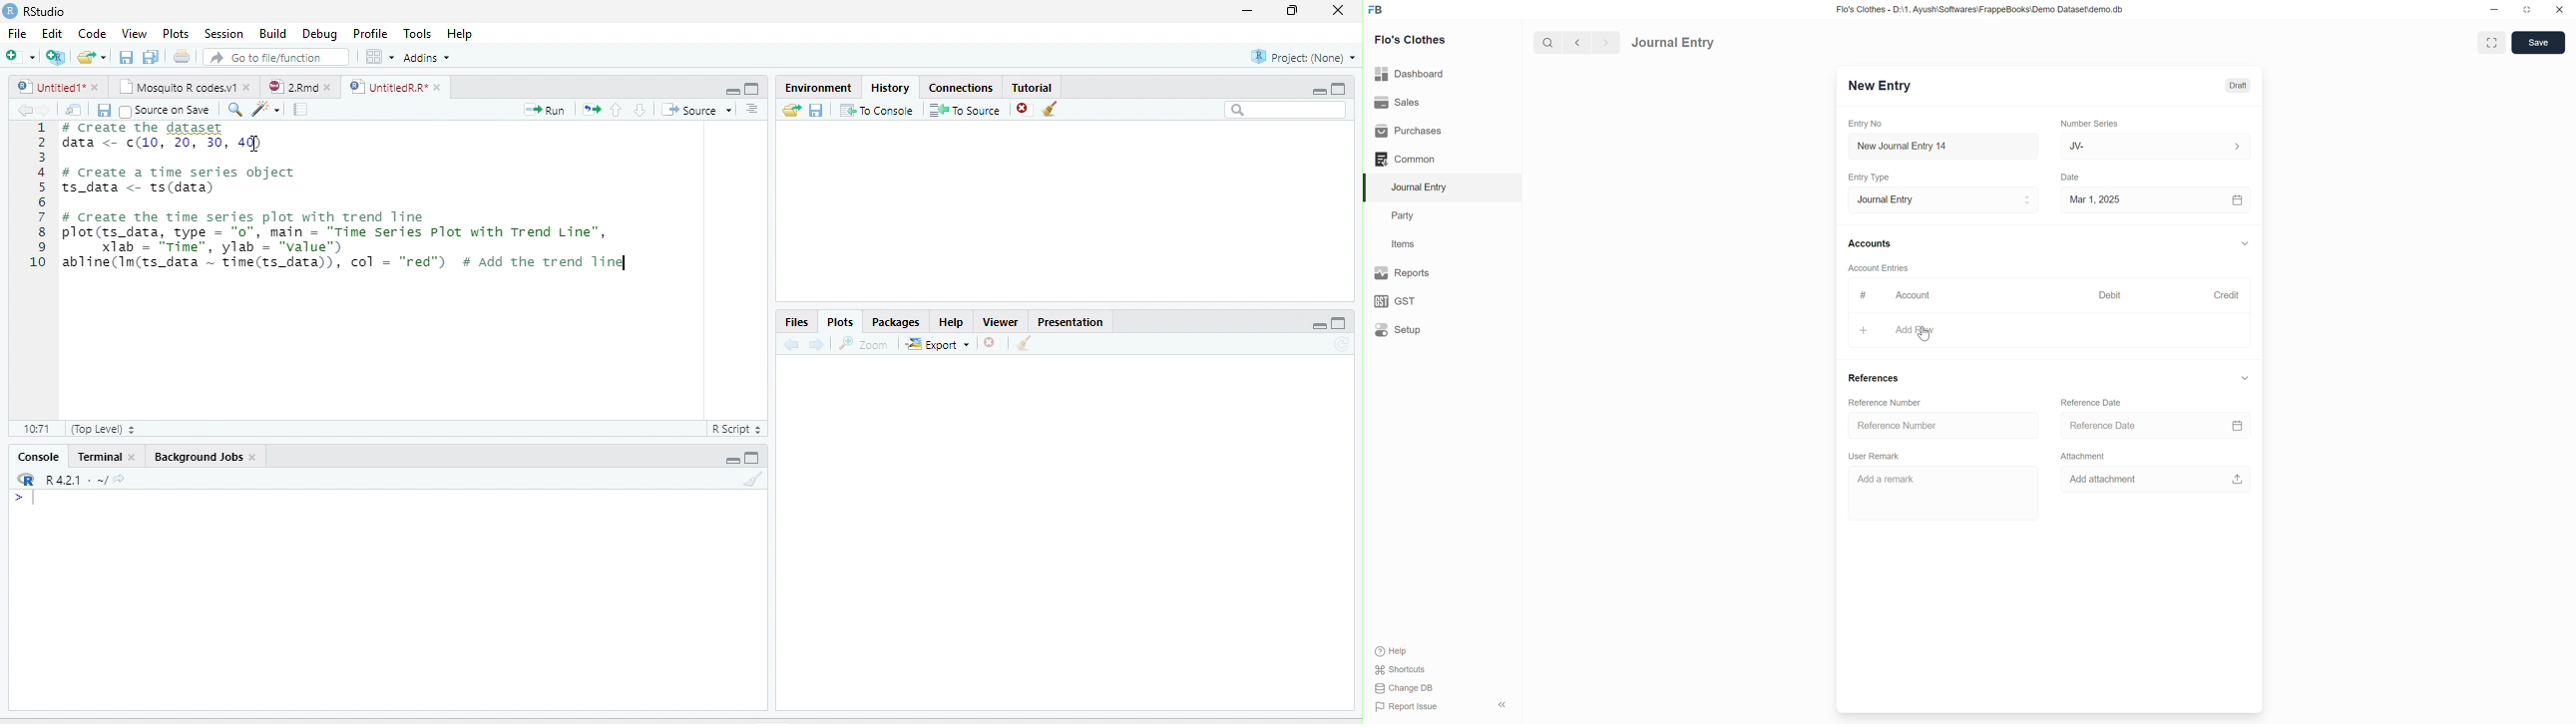 The height and width of the screenshot is (728, 2576). What do you see at coordinates (1394, 652) in the screenshot?
I see `Help` at bounding box center [1394, 652].